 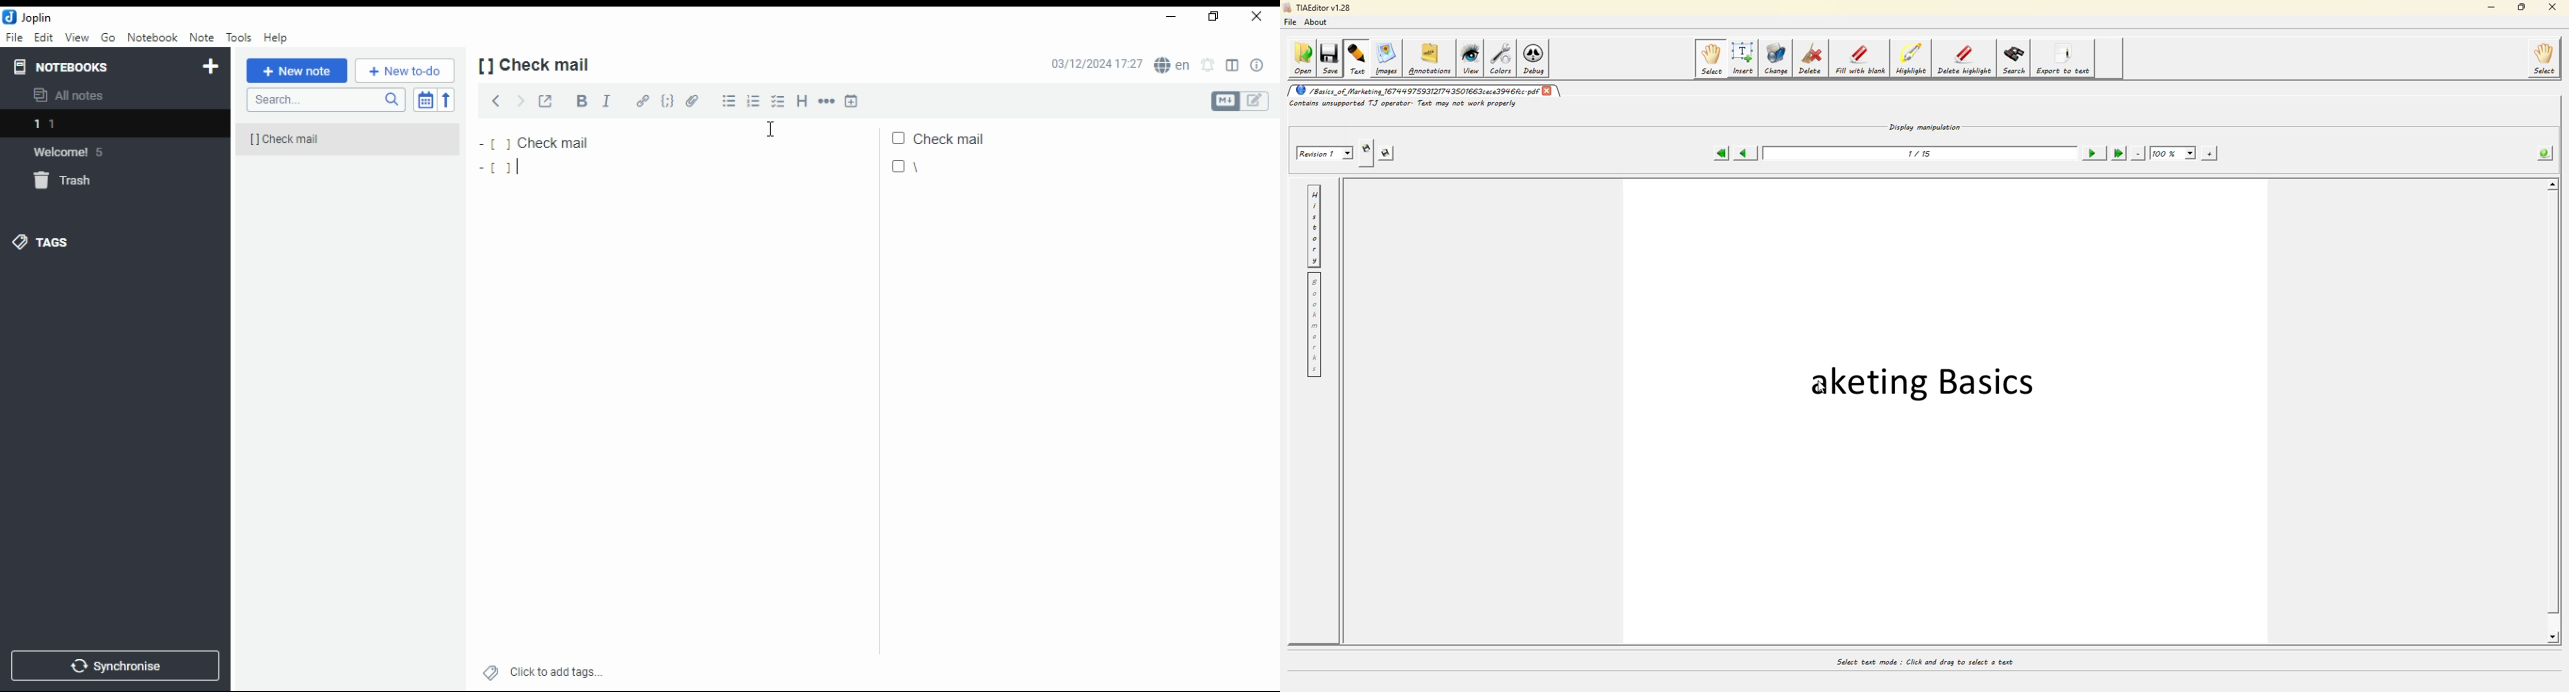 I want to click on check mail, so click(x=948, y=139).